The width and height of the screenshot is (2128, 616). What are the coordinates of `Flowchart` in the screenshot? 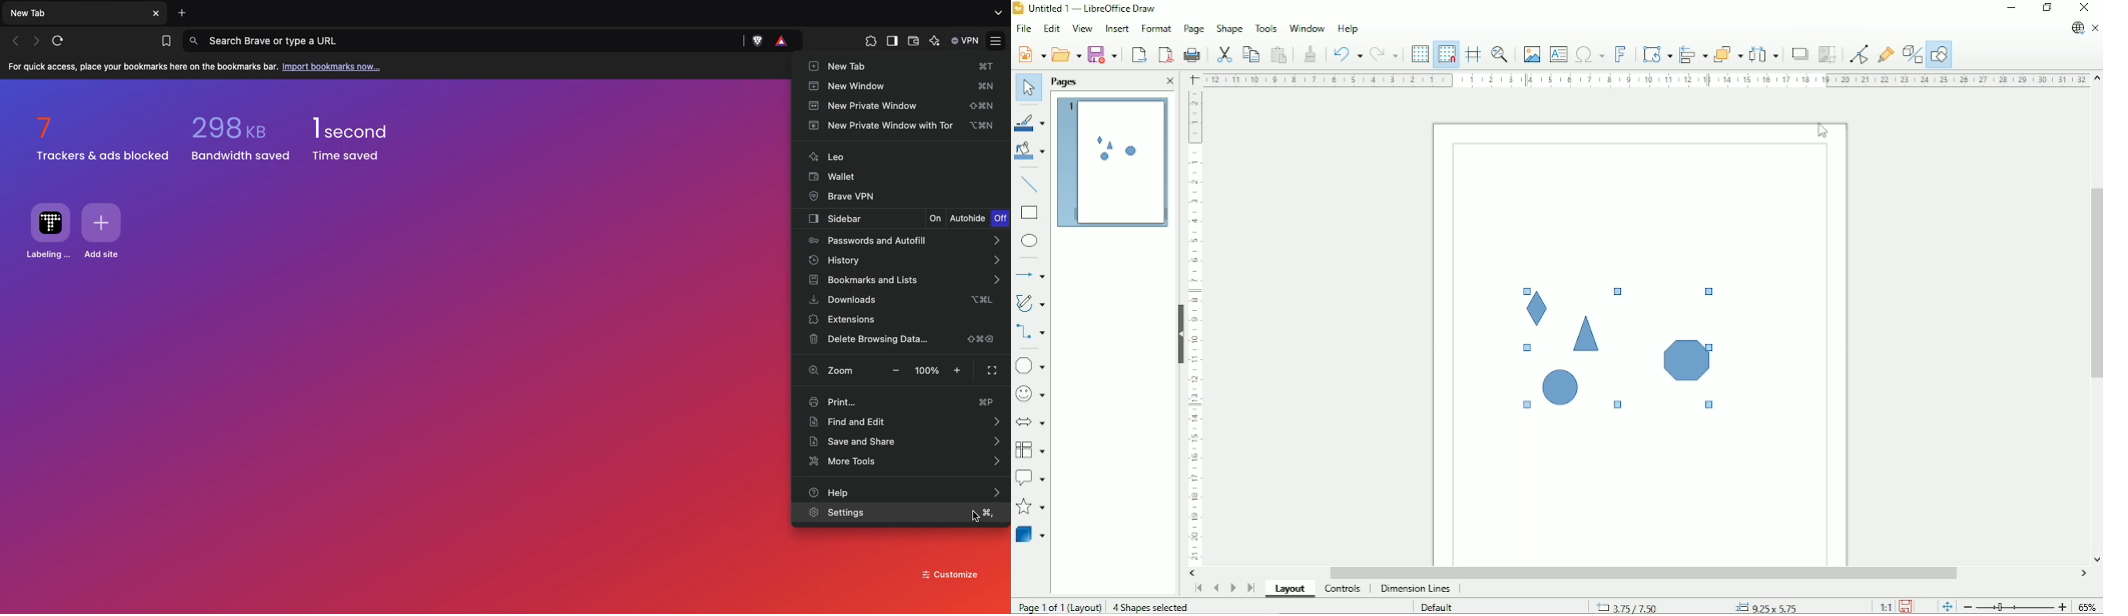 It's located at (1031, 450).